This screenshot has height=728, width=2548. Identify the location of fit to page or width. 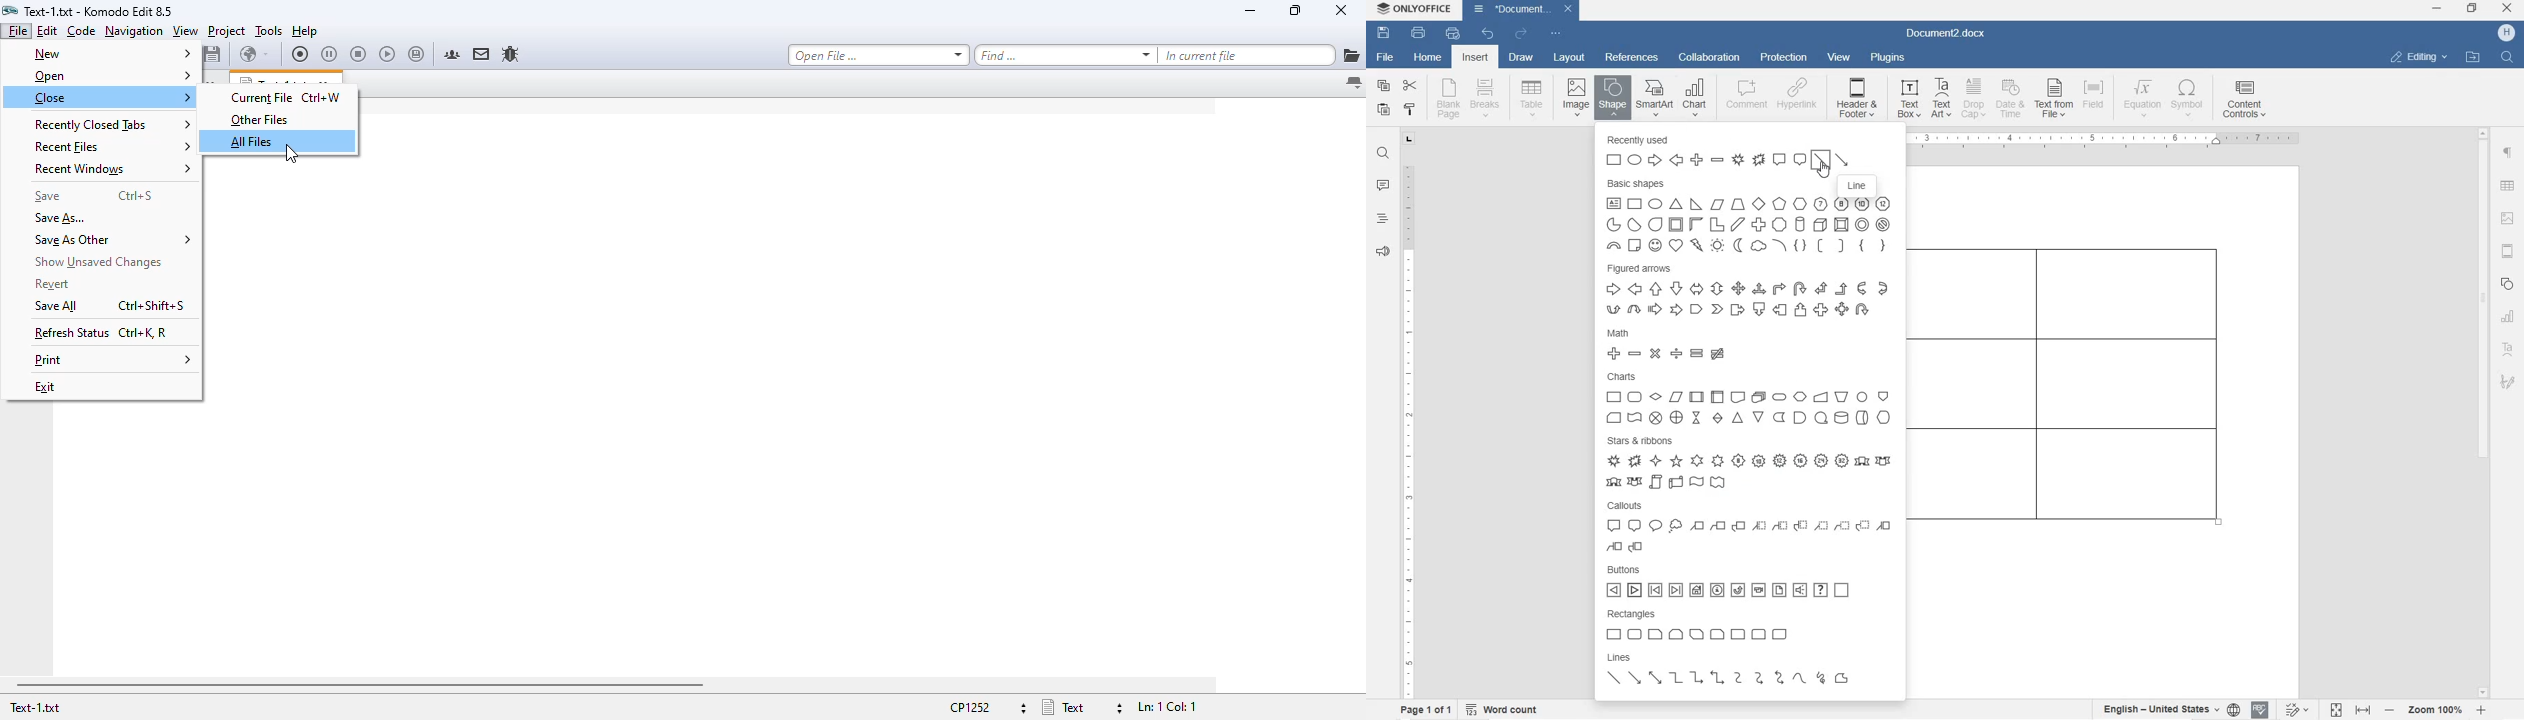
(2351, 709).